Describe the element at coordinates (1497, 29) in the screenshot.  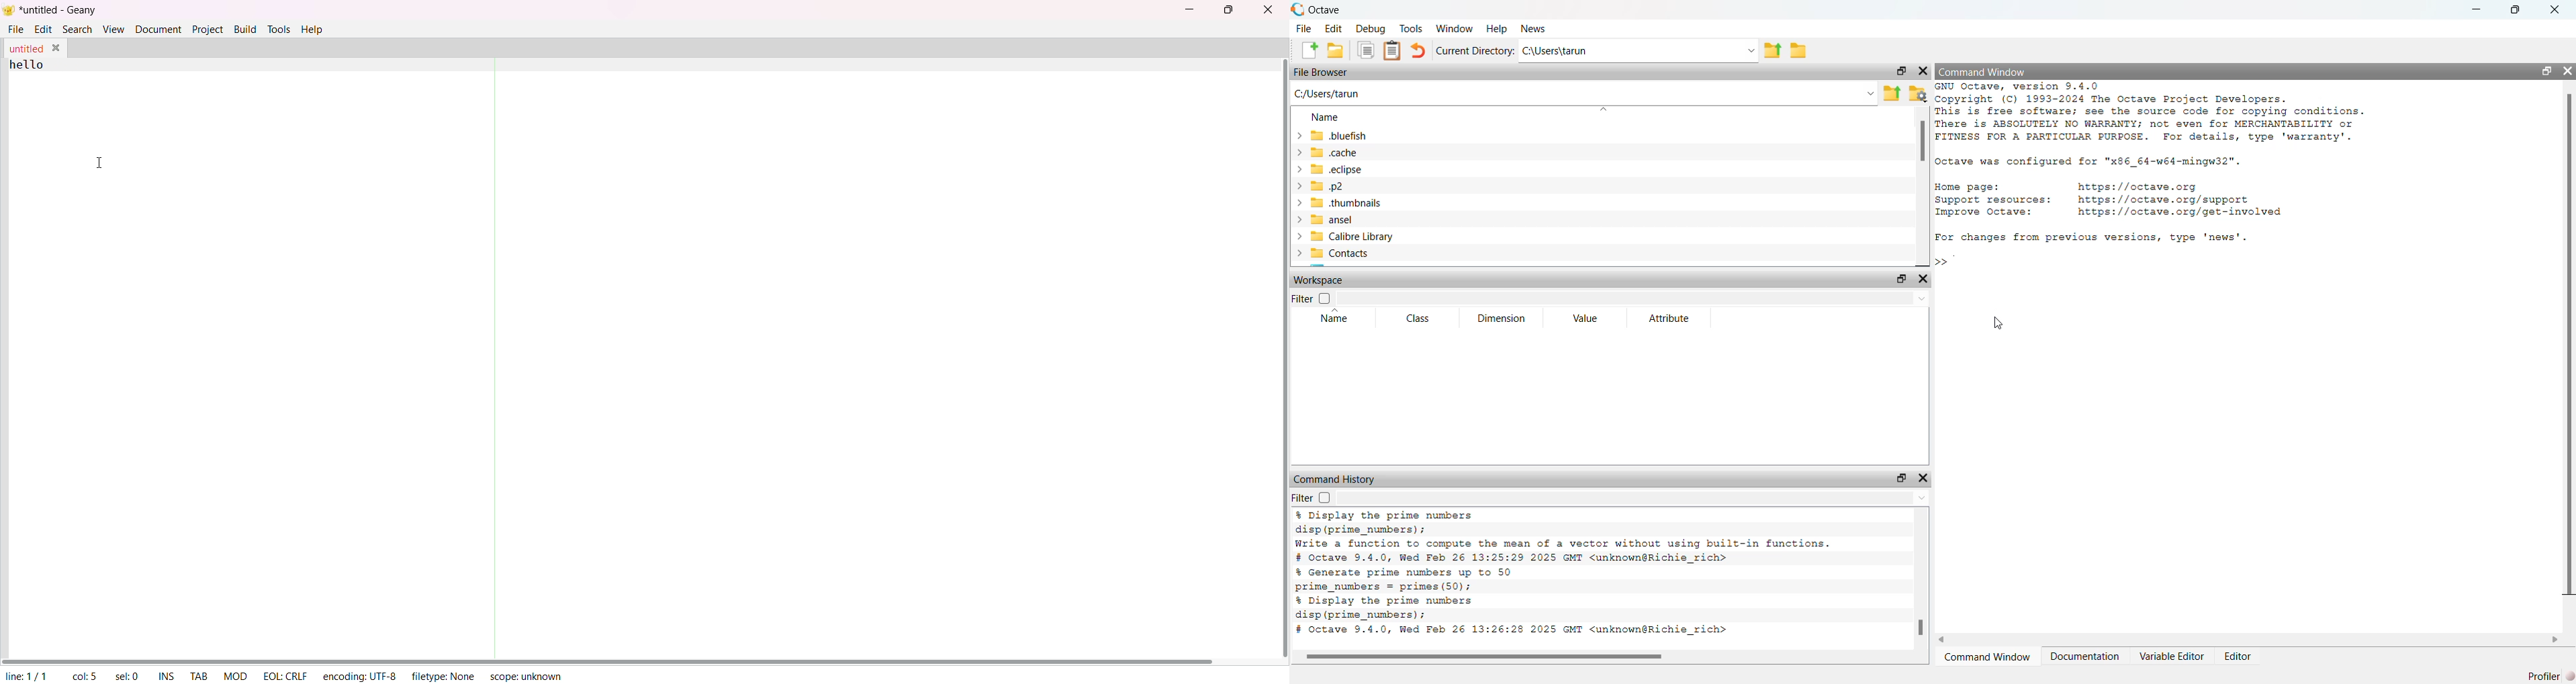
I see `Help` at that location.